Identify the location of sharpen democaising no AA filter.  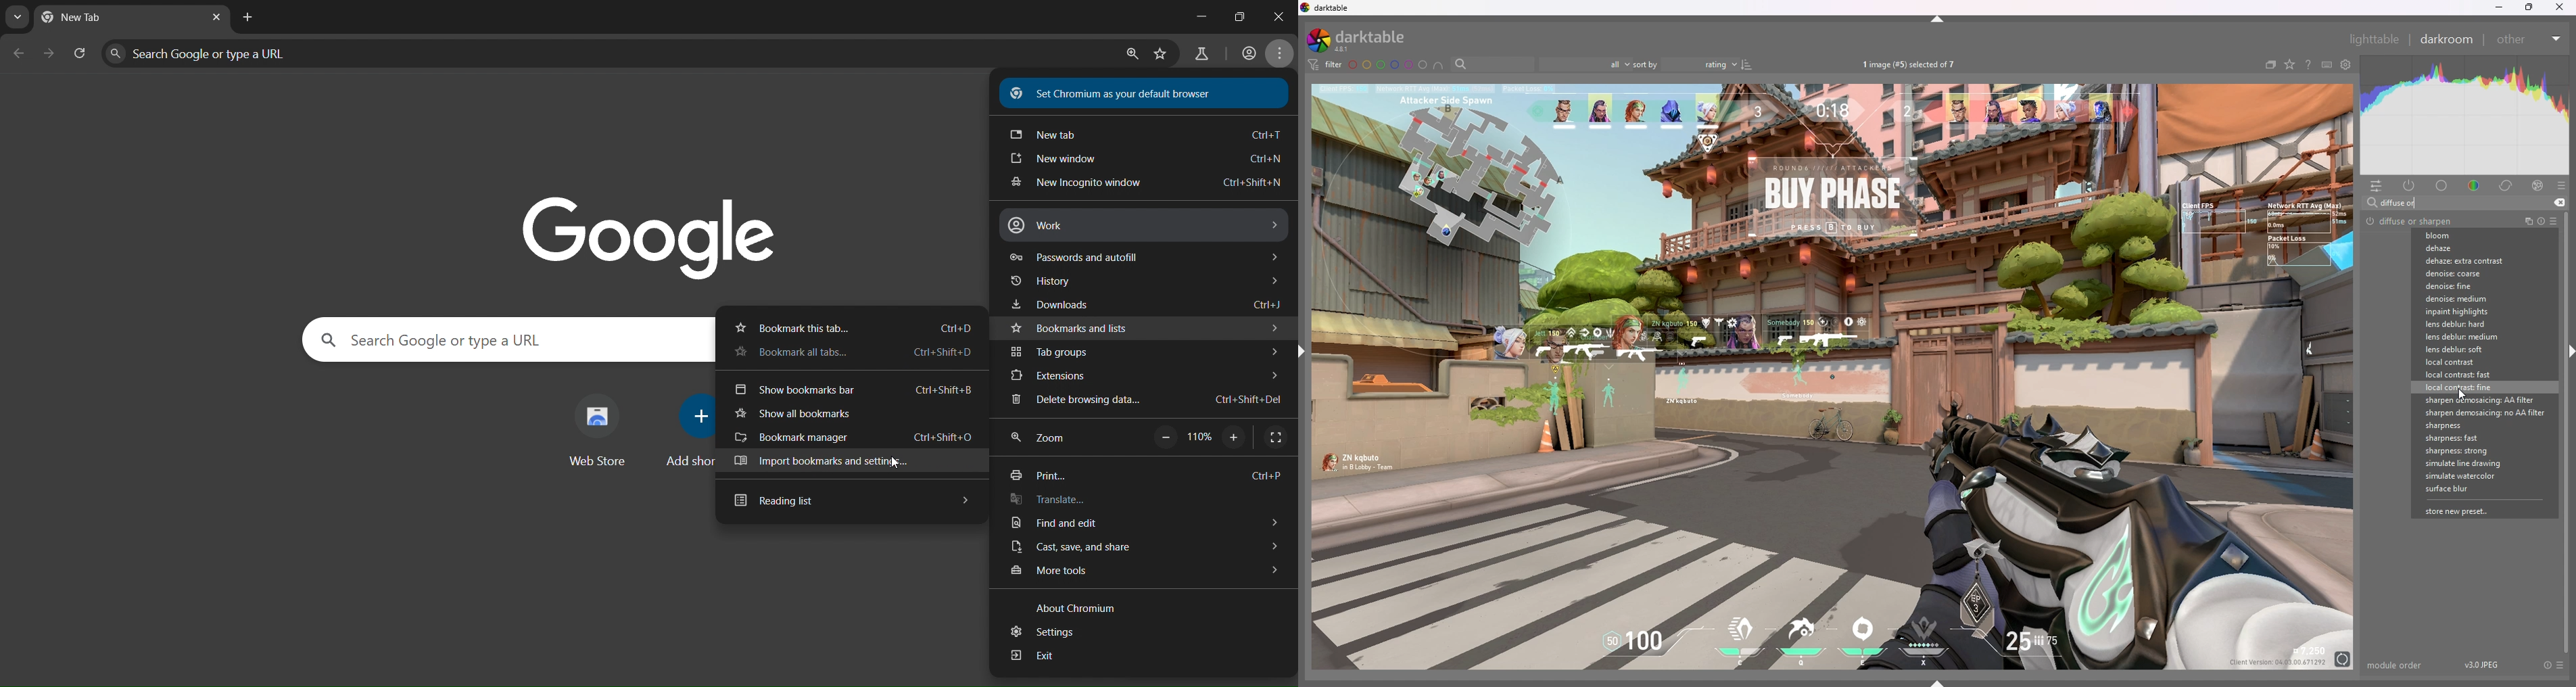
(2482, 413).